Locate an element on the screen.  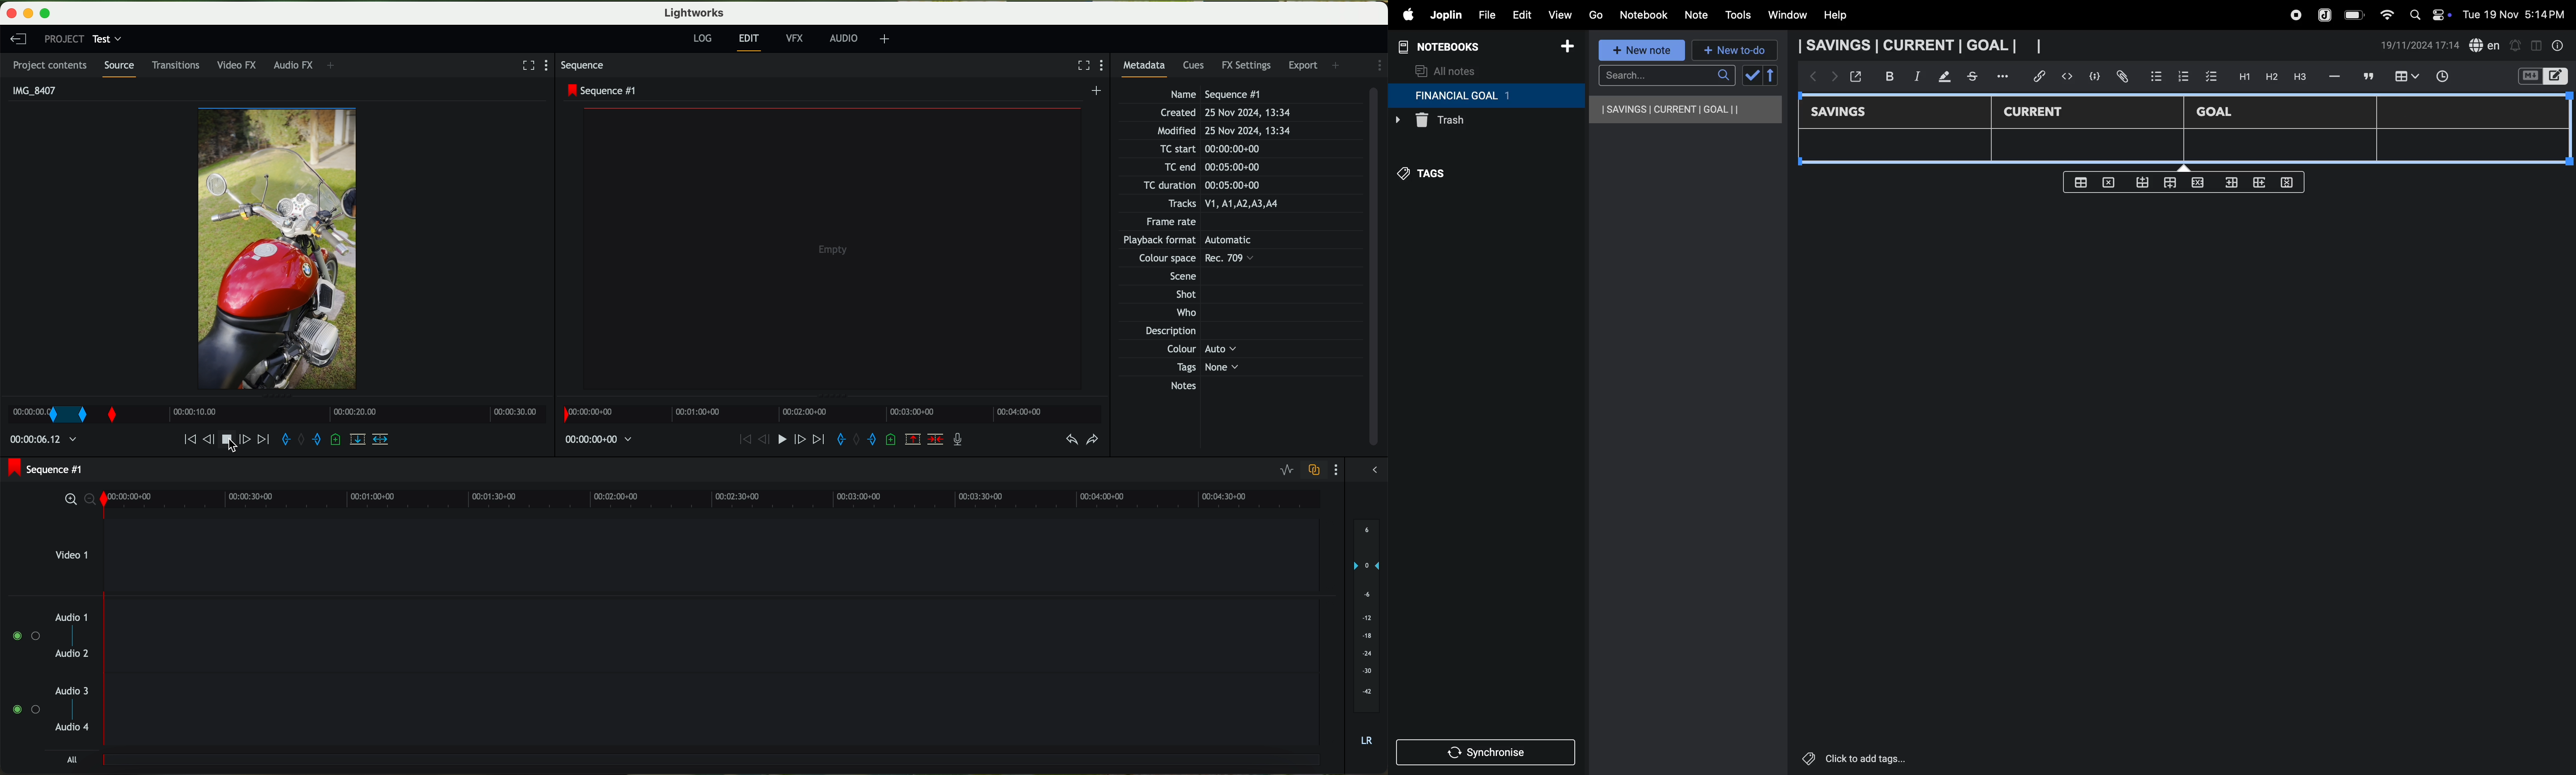
search is located at coordinates (1666, 75).